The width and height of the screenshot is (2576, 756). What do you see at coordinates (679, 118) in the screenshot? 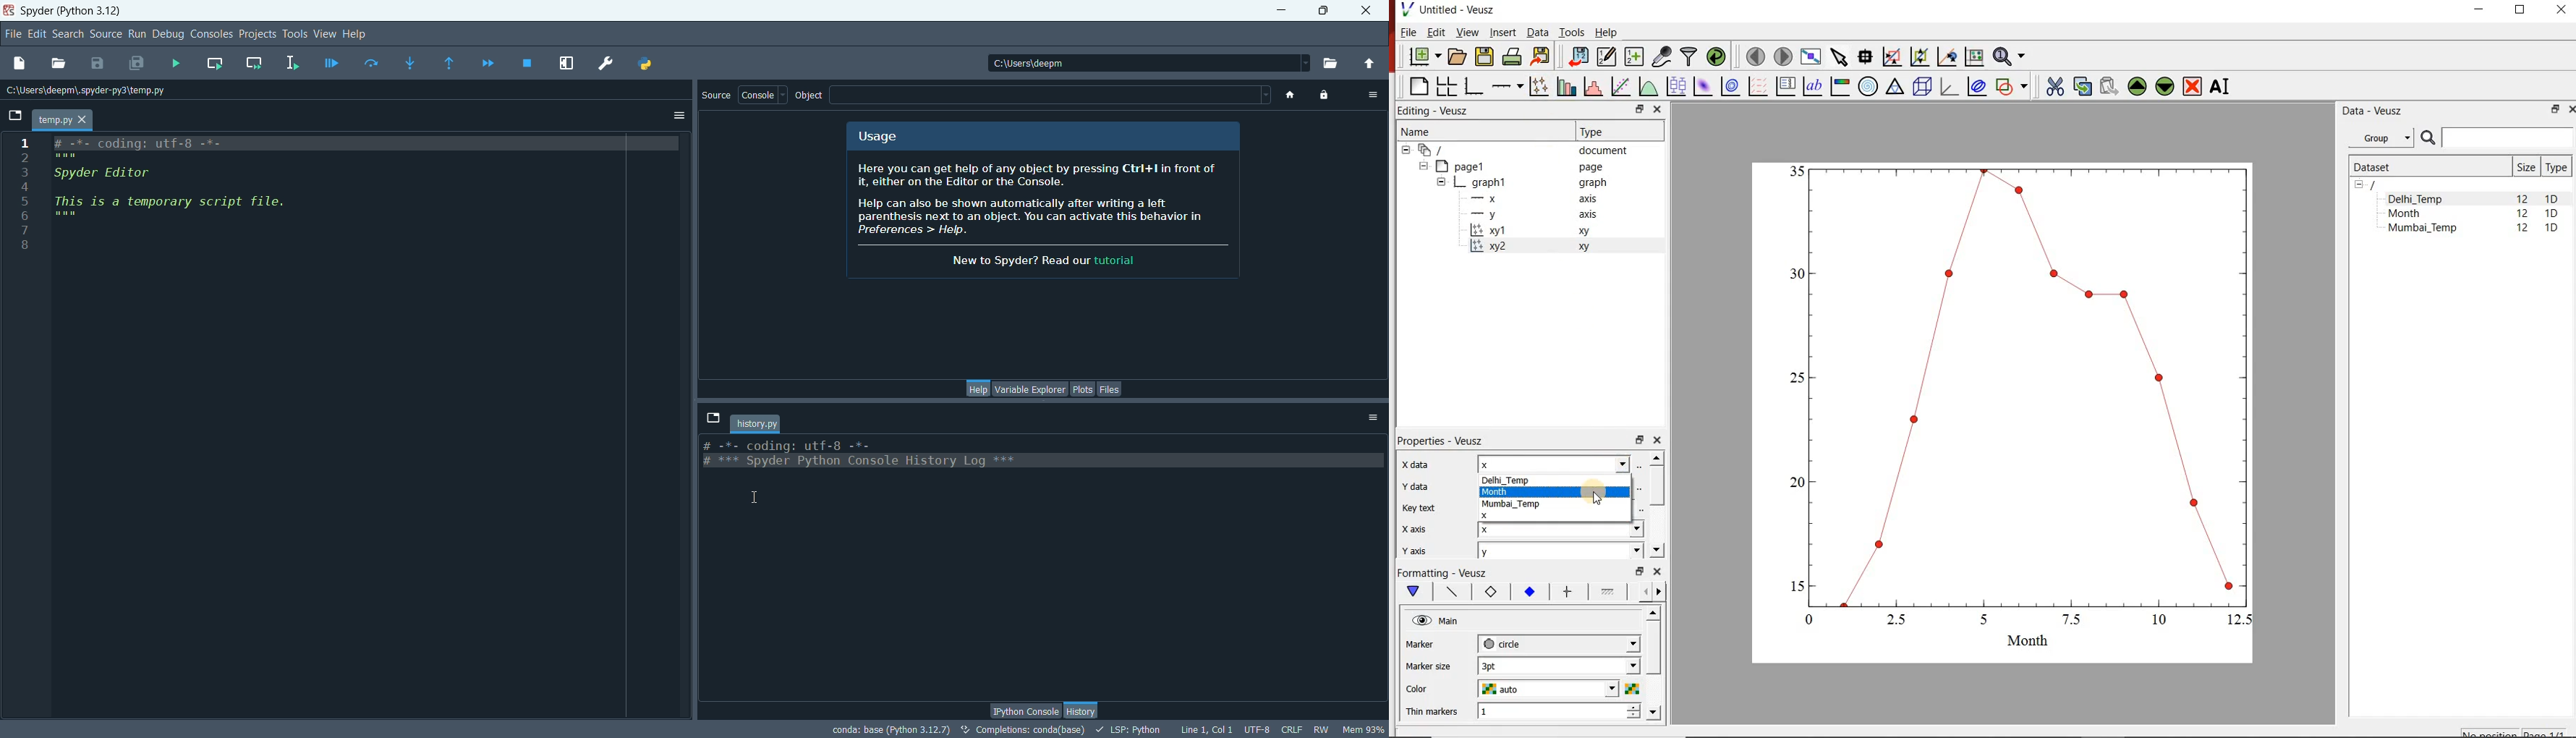
I see `options` at bounding box center [679, 118].